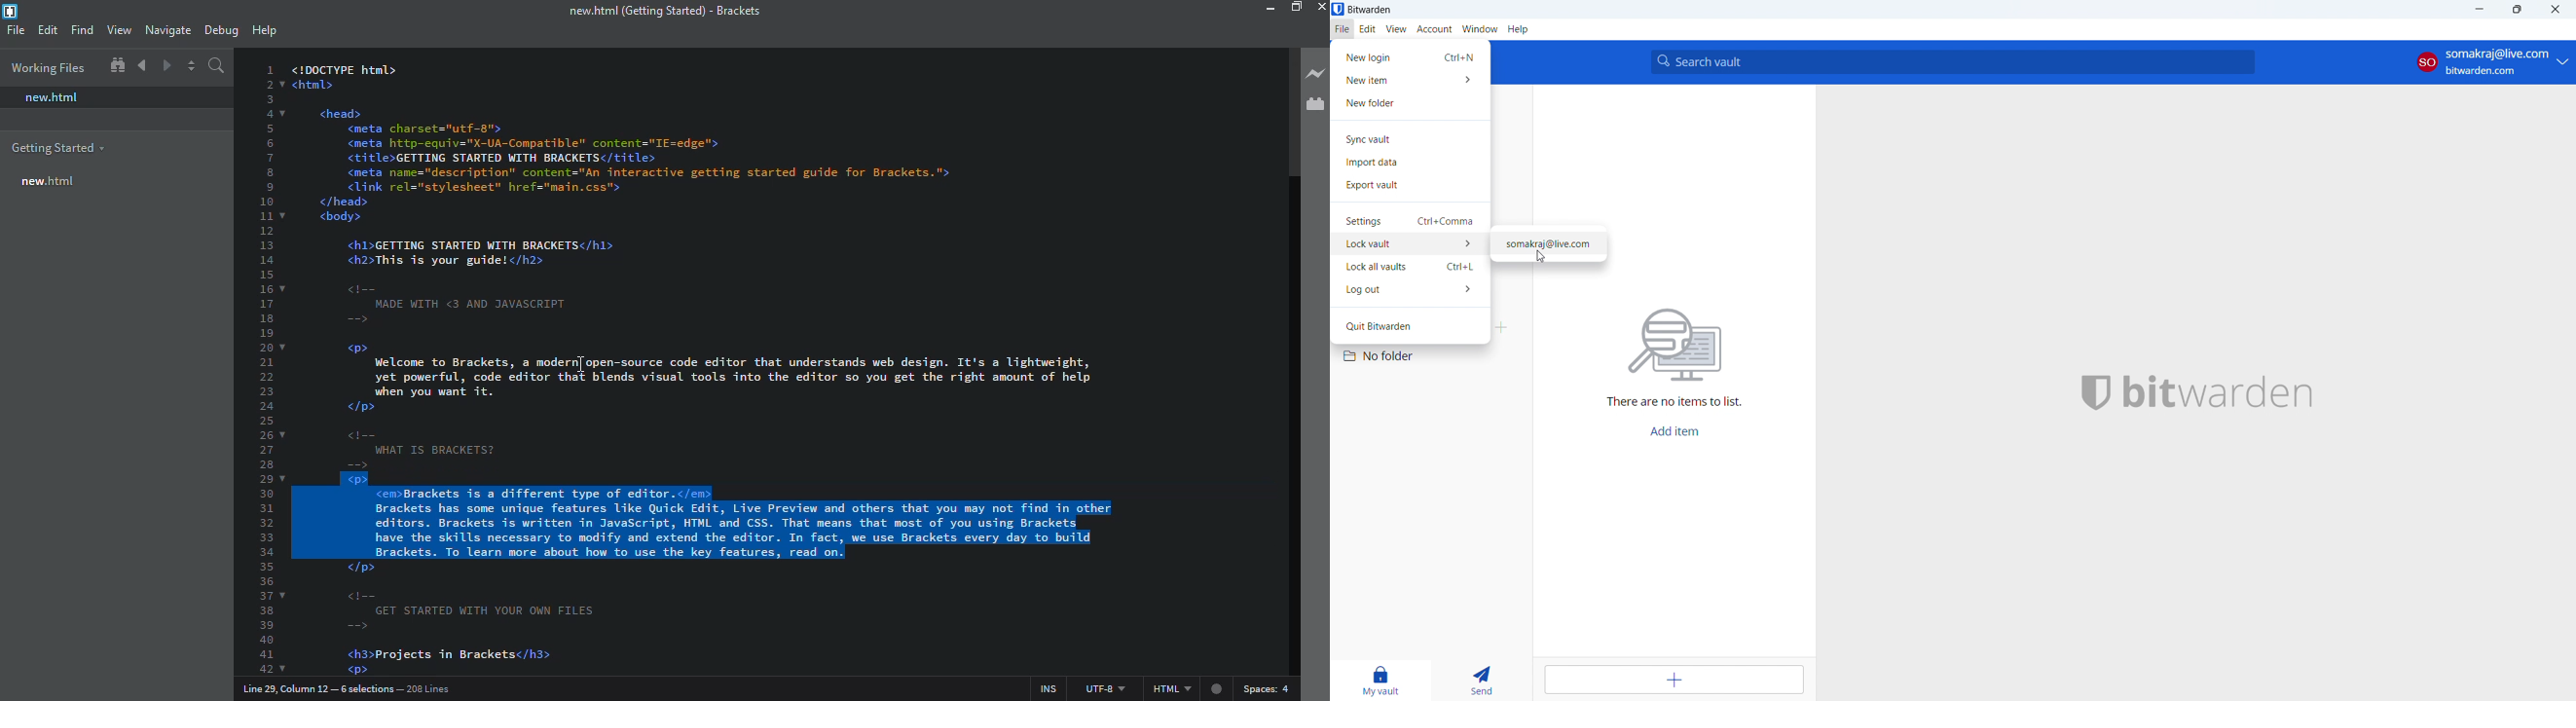  I want to click on import date, so click(1410, 163).